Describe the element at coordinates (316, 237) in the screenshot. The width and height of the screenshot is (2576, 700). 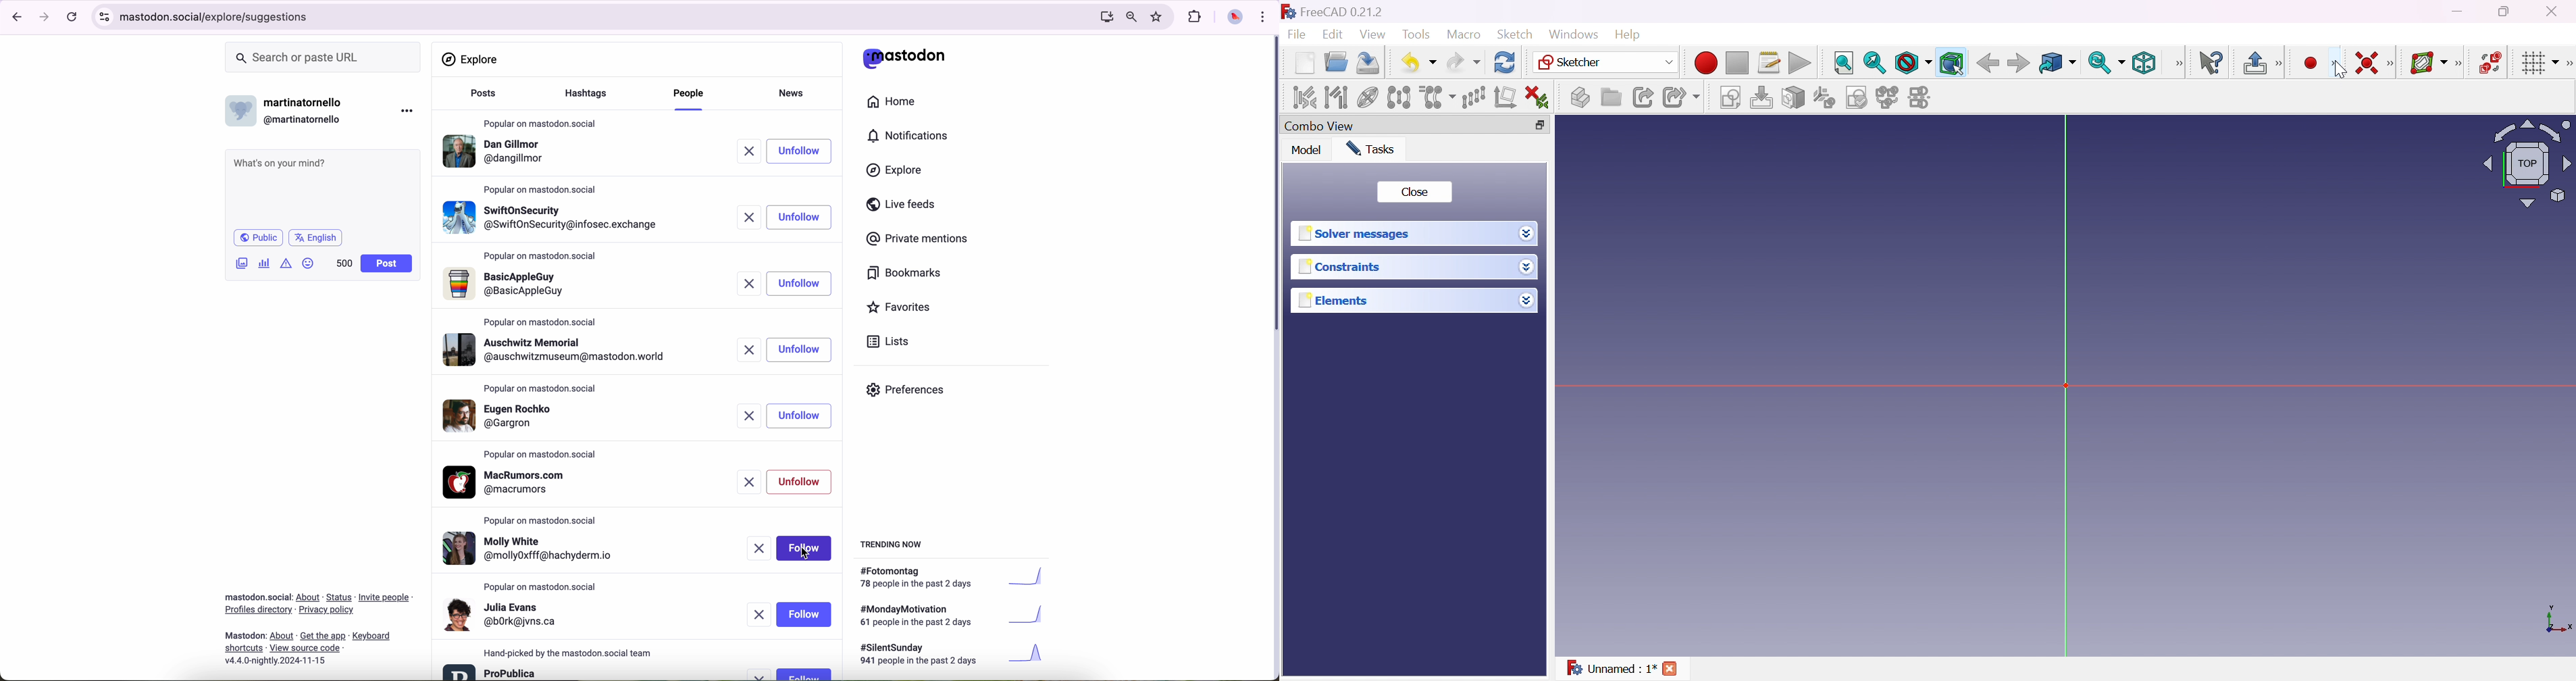
I see `language` at that location.